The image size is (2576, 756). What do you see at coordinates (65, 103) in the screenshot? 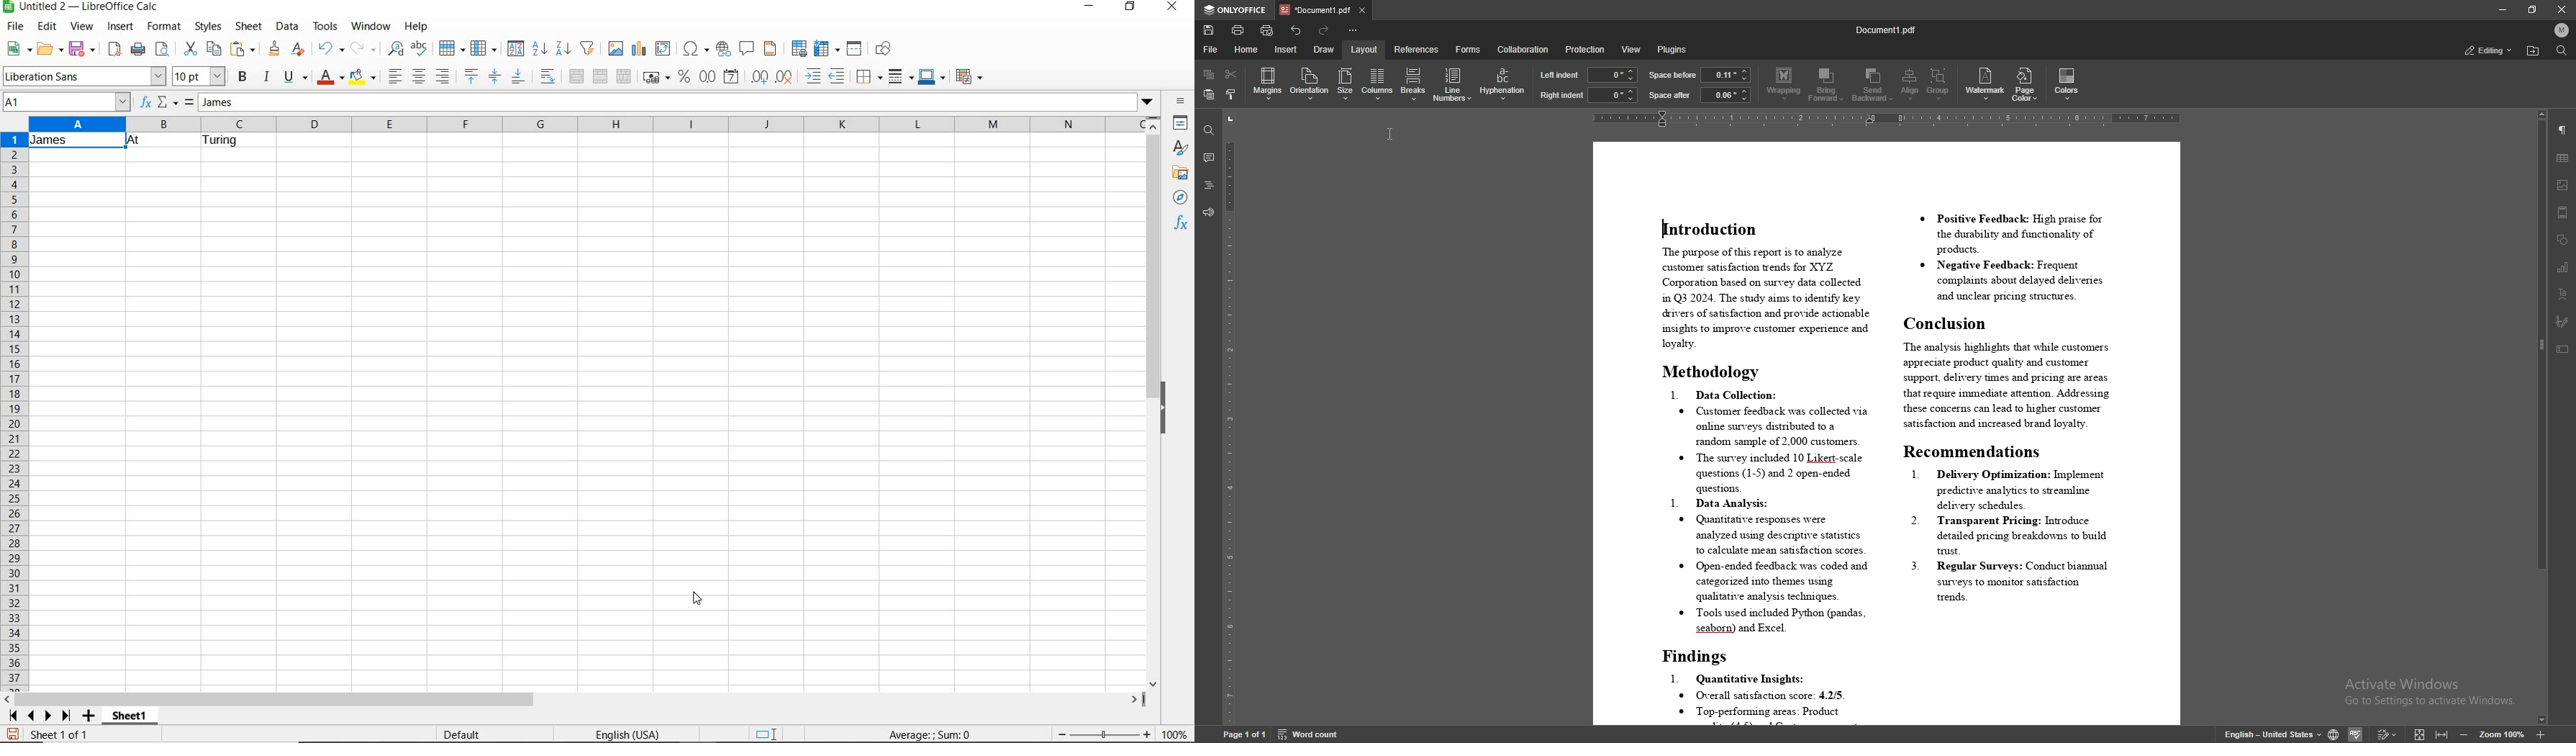
I see `A1` at bounding box center [65, 103].